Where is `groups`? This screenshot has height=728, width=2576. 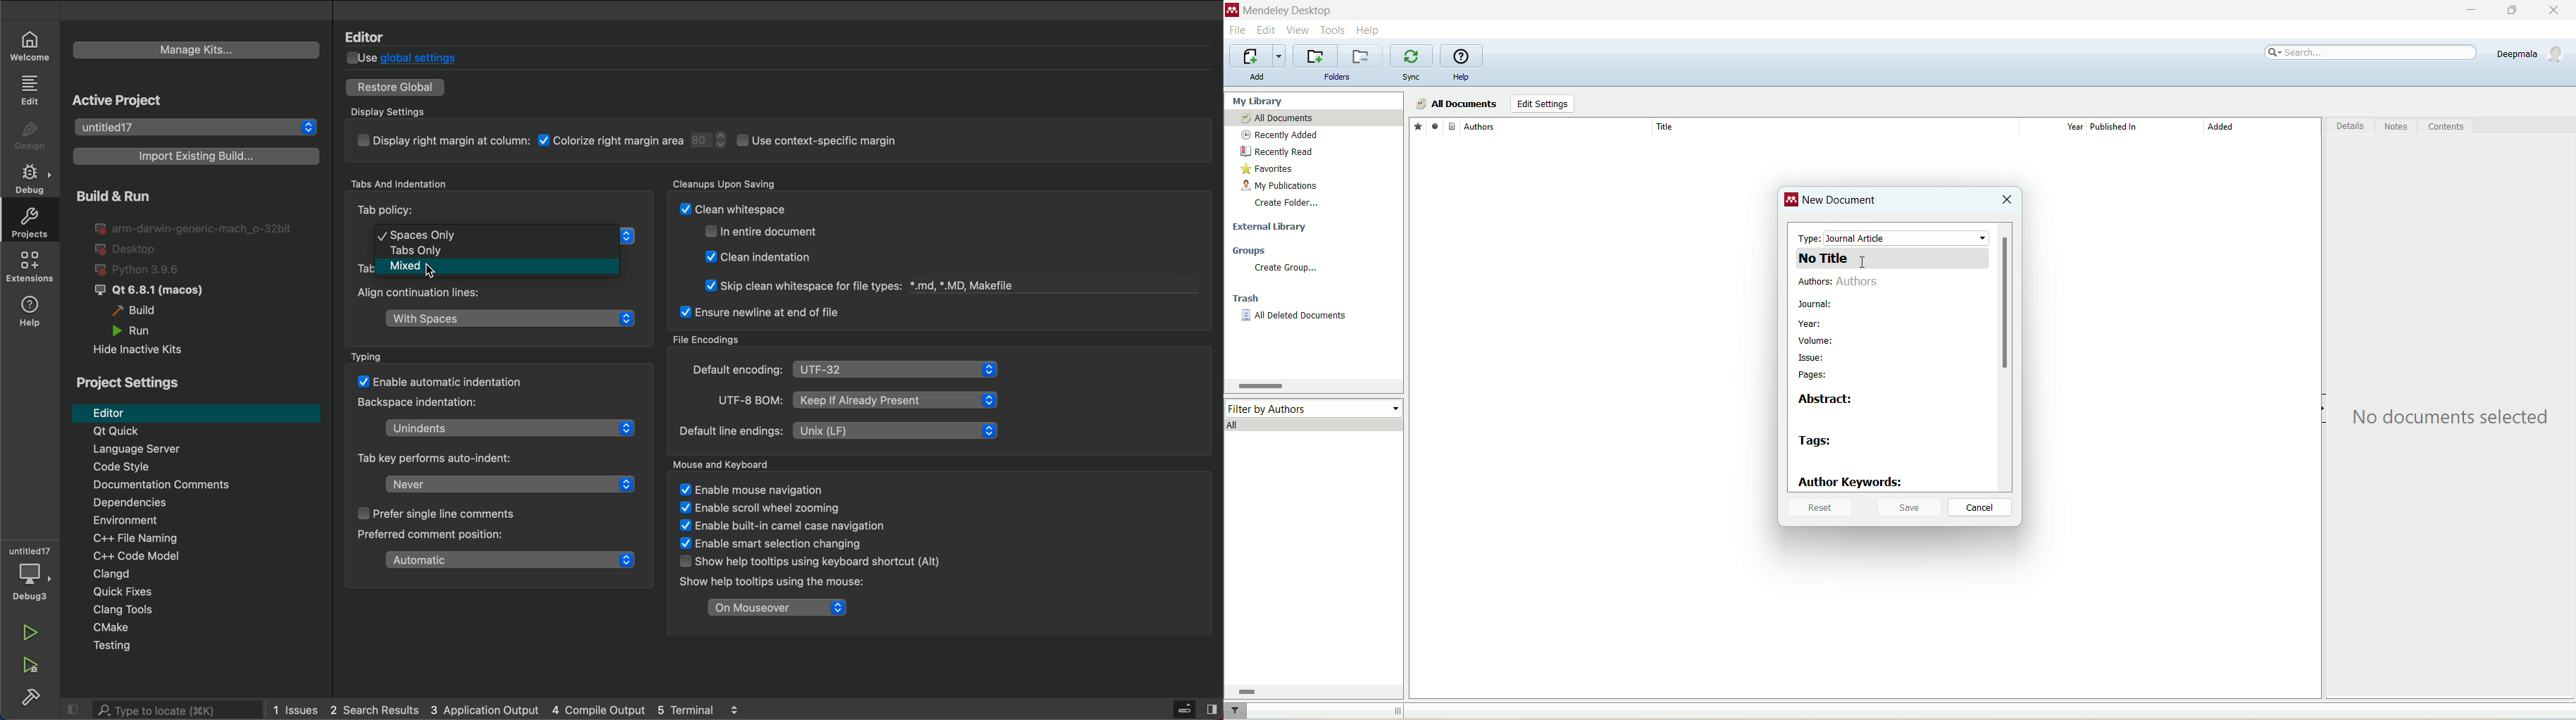
groups is located at coordinates (1250, 252).